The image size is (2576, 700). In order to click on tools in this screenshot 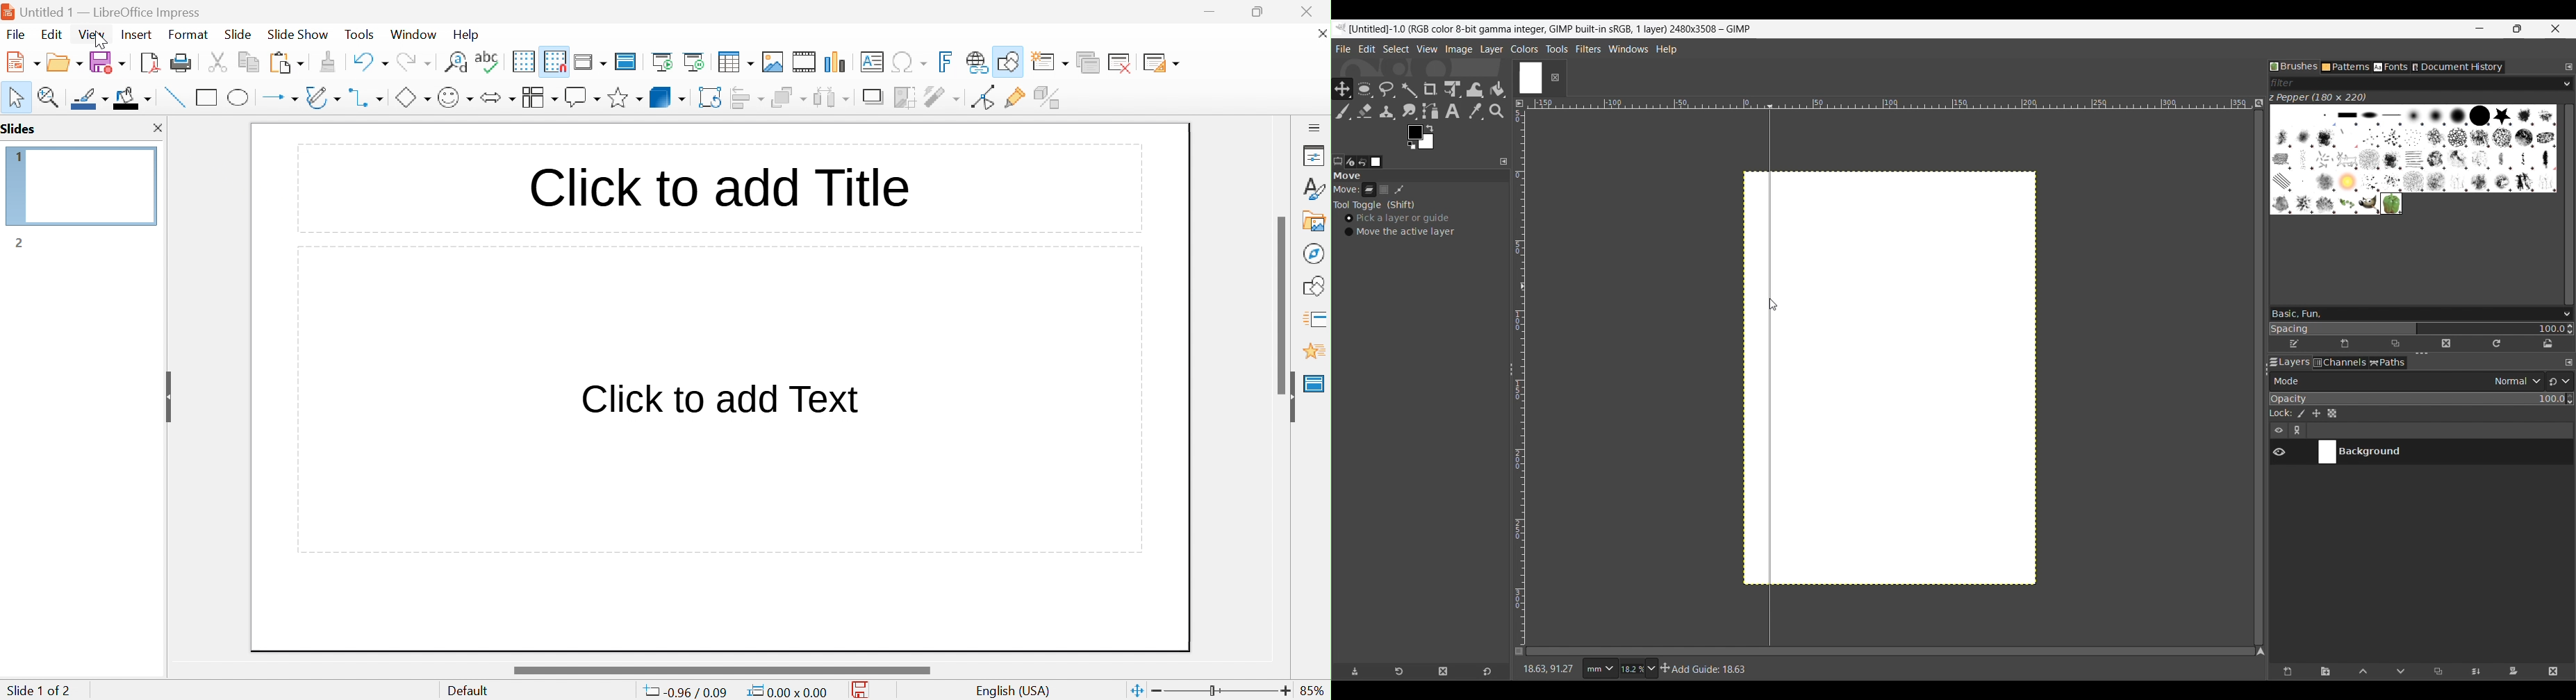, I will do `click(361, 35)`.